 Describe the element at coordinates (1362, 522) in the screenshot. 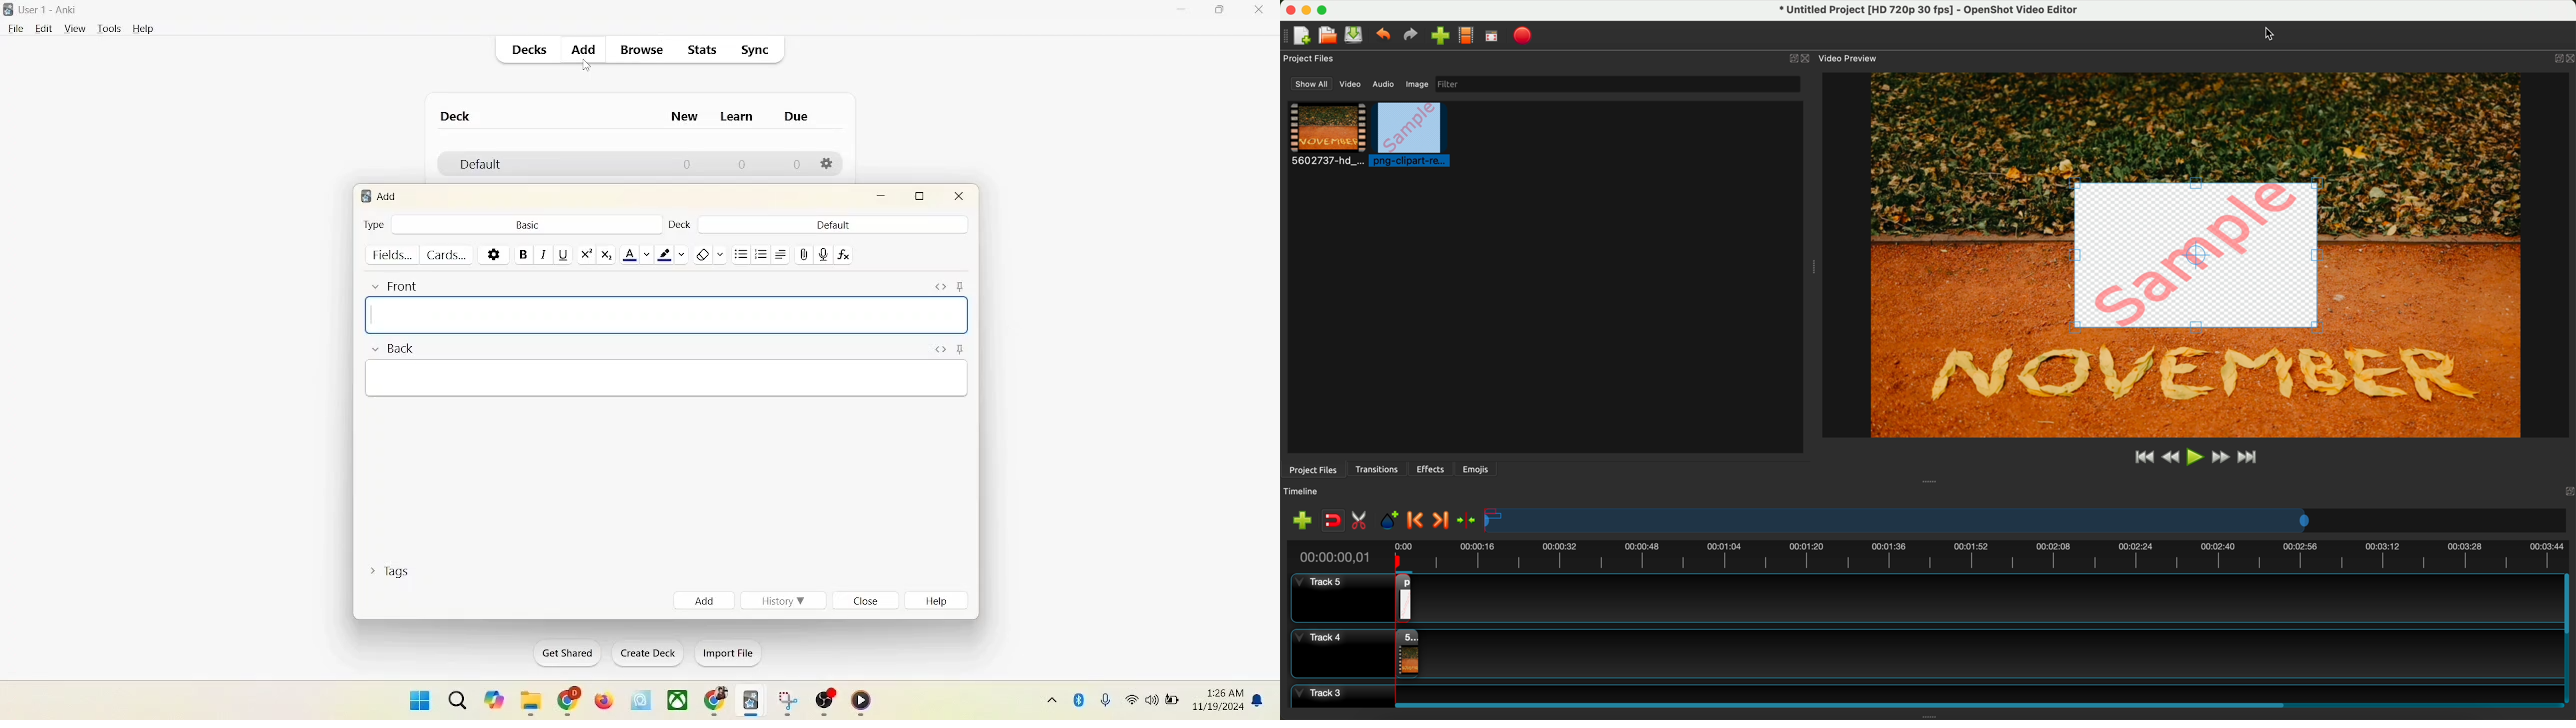

I see `enable razor` at that location.